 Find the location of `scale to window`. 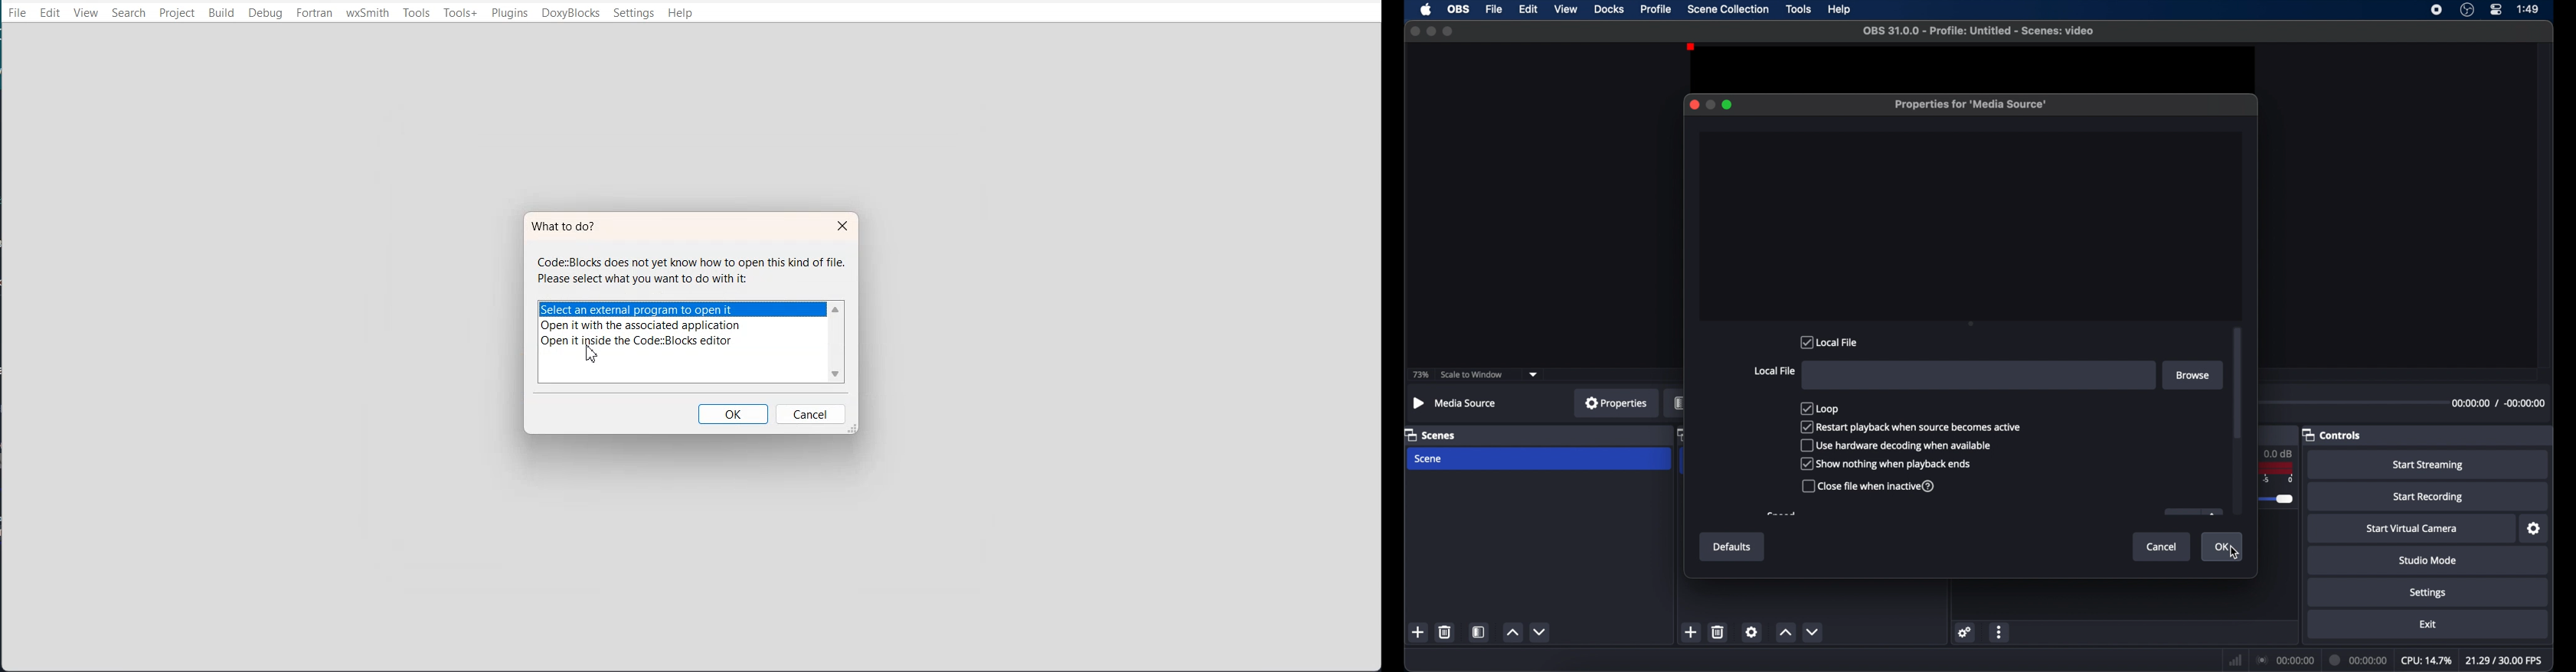

scale to window is located at coordinates (1472, 375).